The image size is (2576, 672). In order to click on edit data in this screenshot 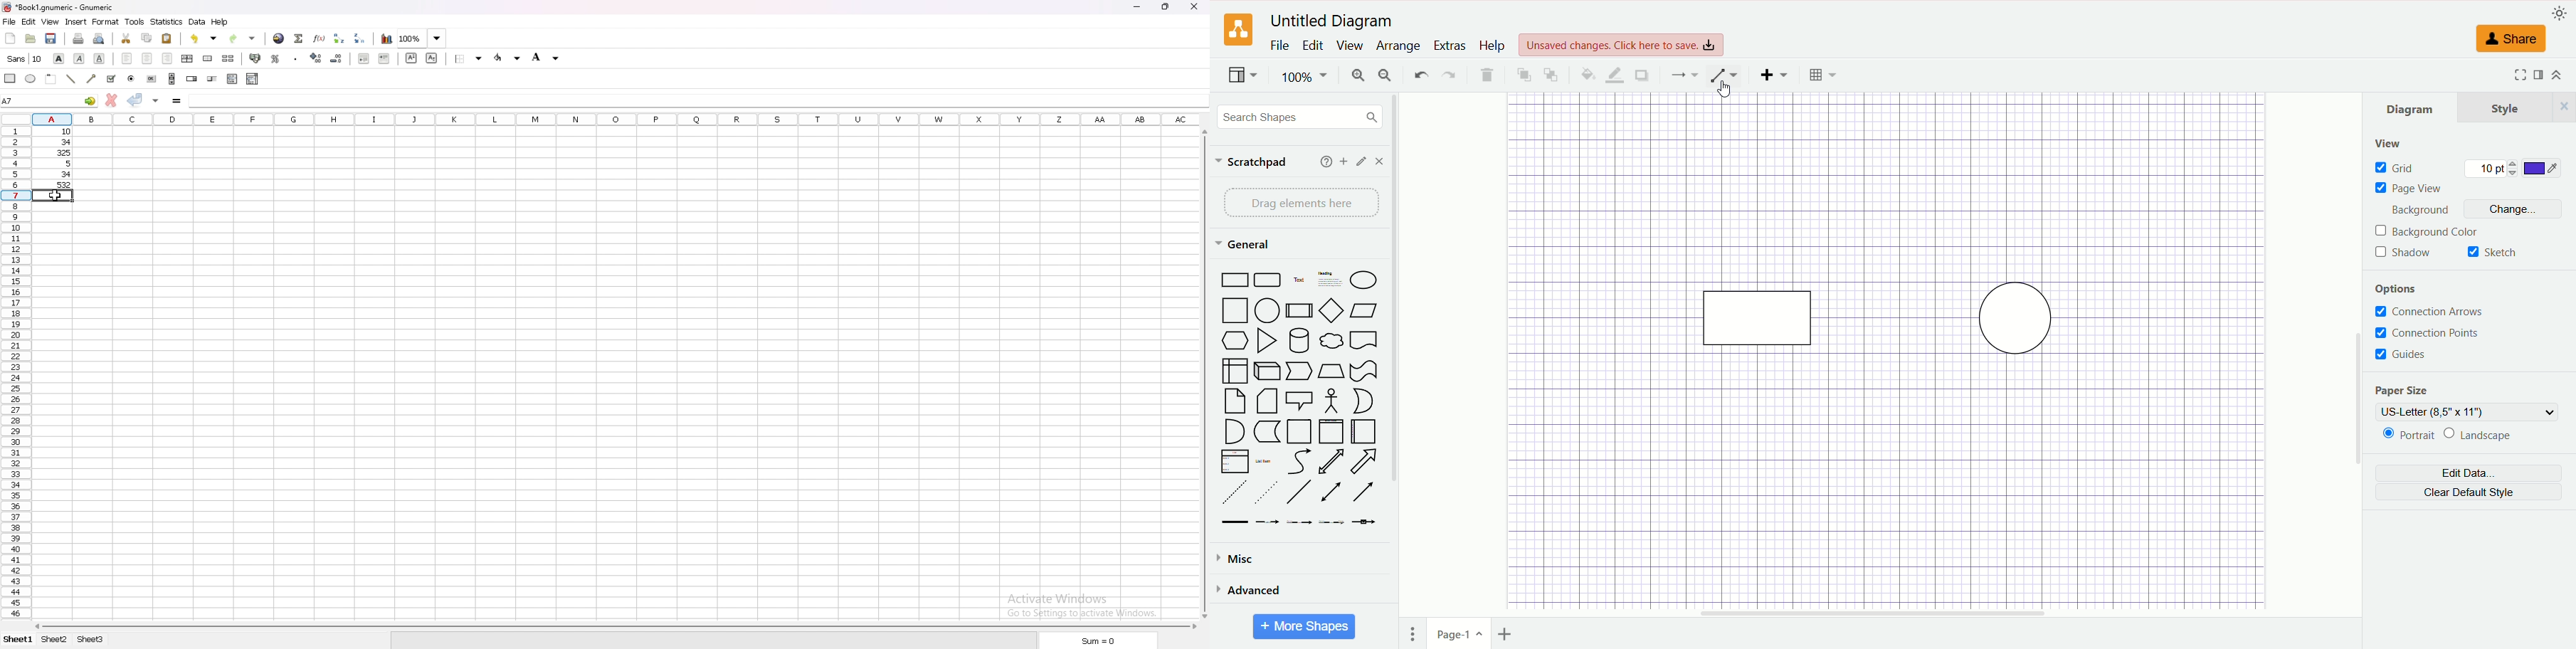, I will do `click(2471, 473)`.